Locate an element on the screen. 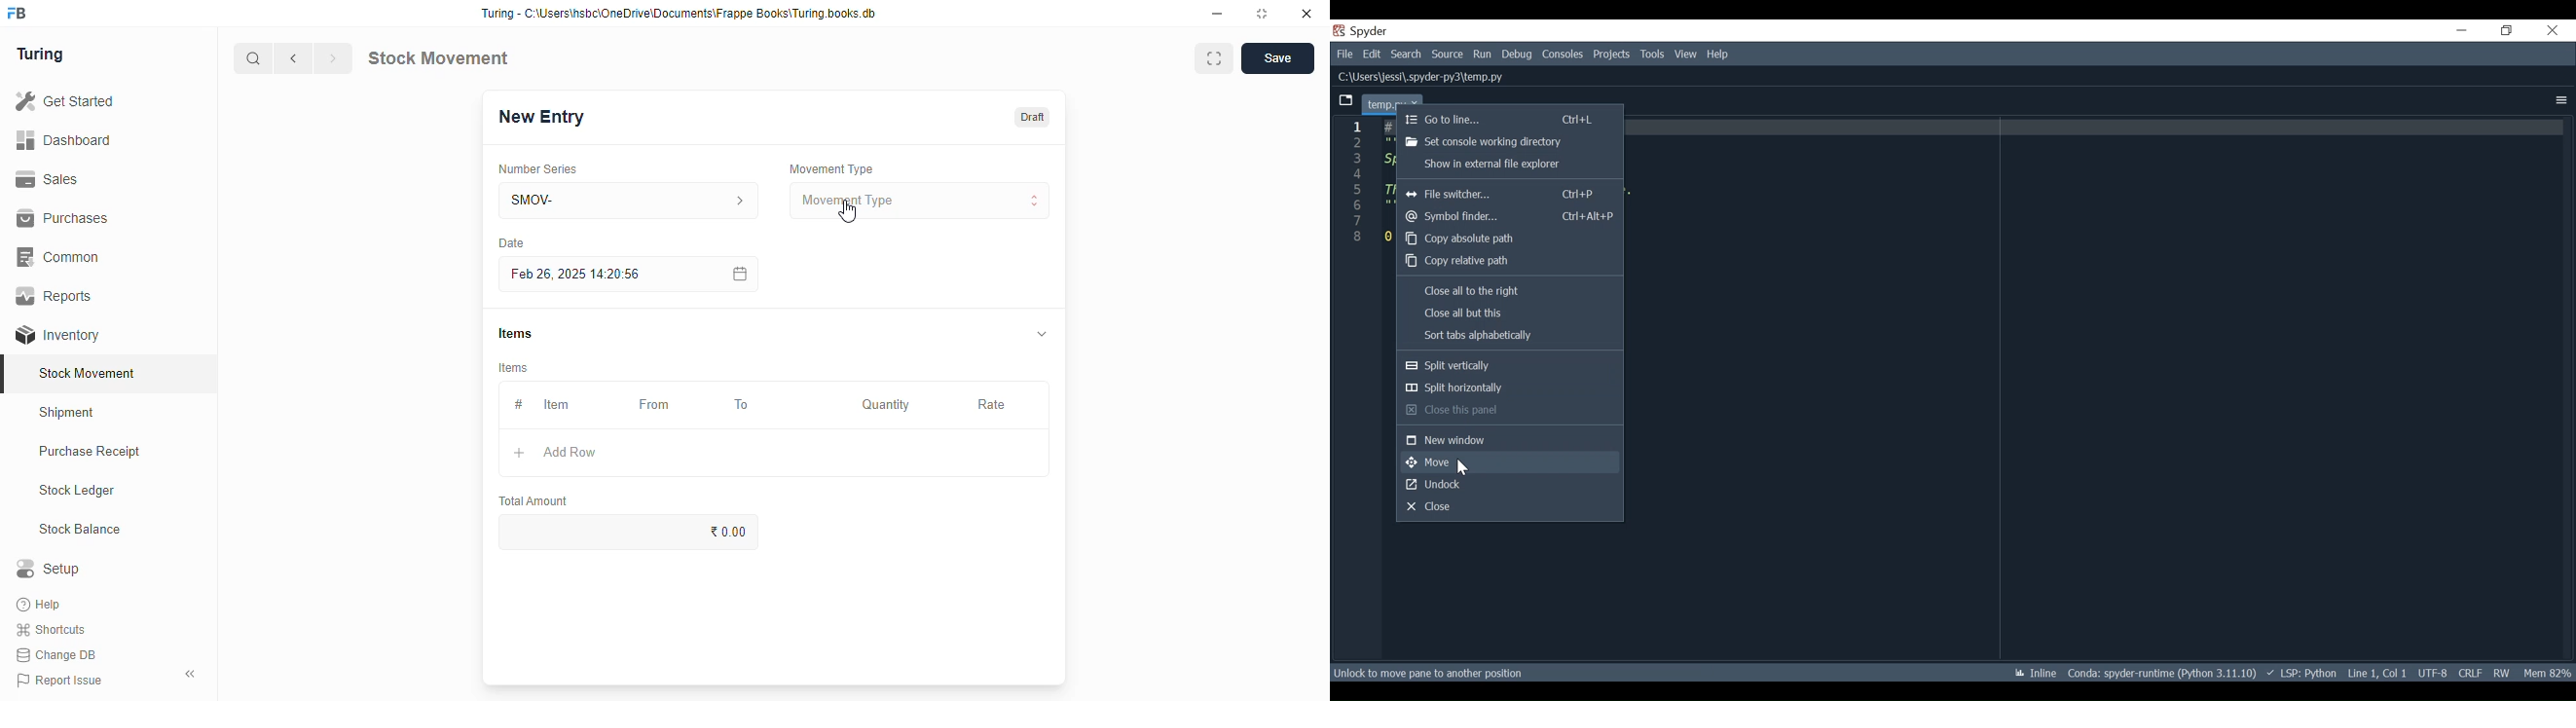 This screenshot has height=728, width=2576. new entry is located at coordinates (540, 117).